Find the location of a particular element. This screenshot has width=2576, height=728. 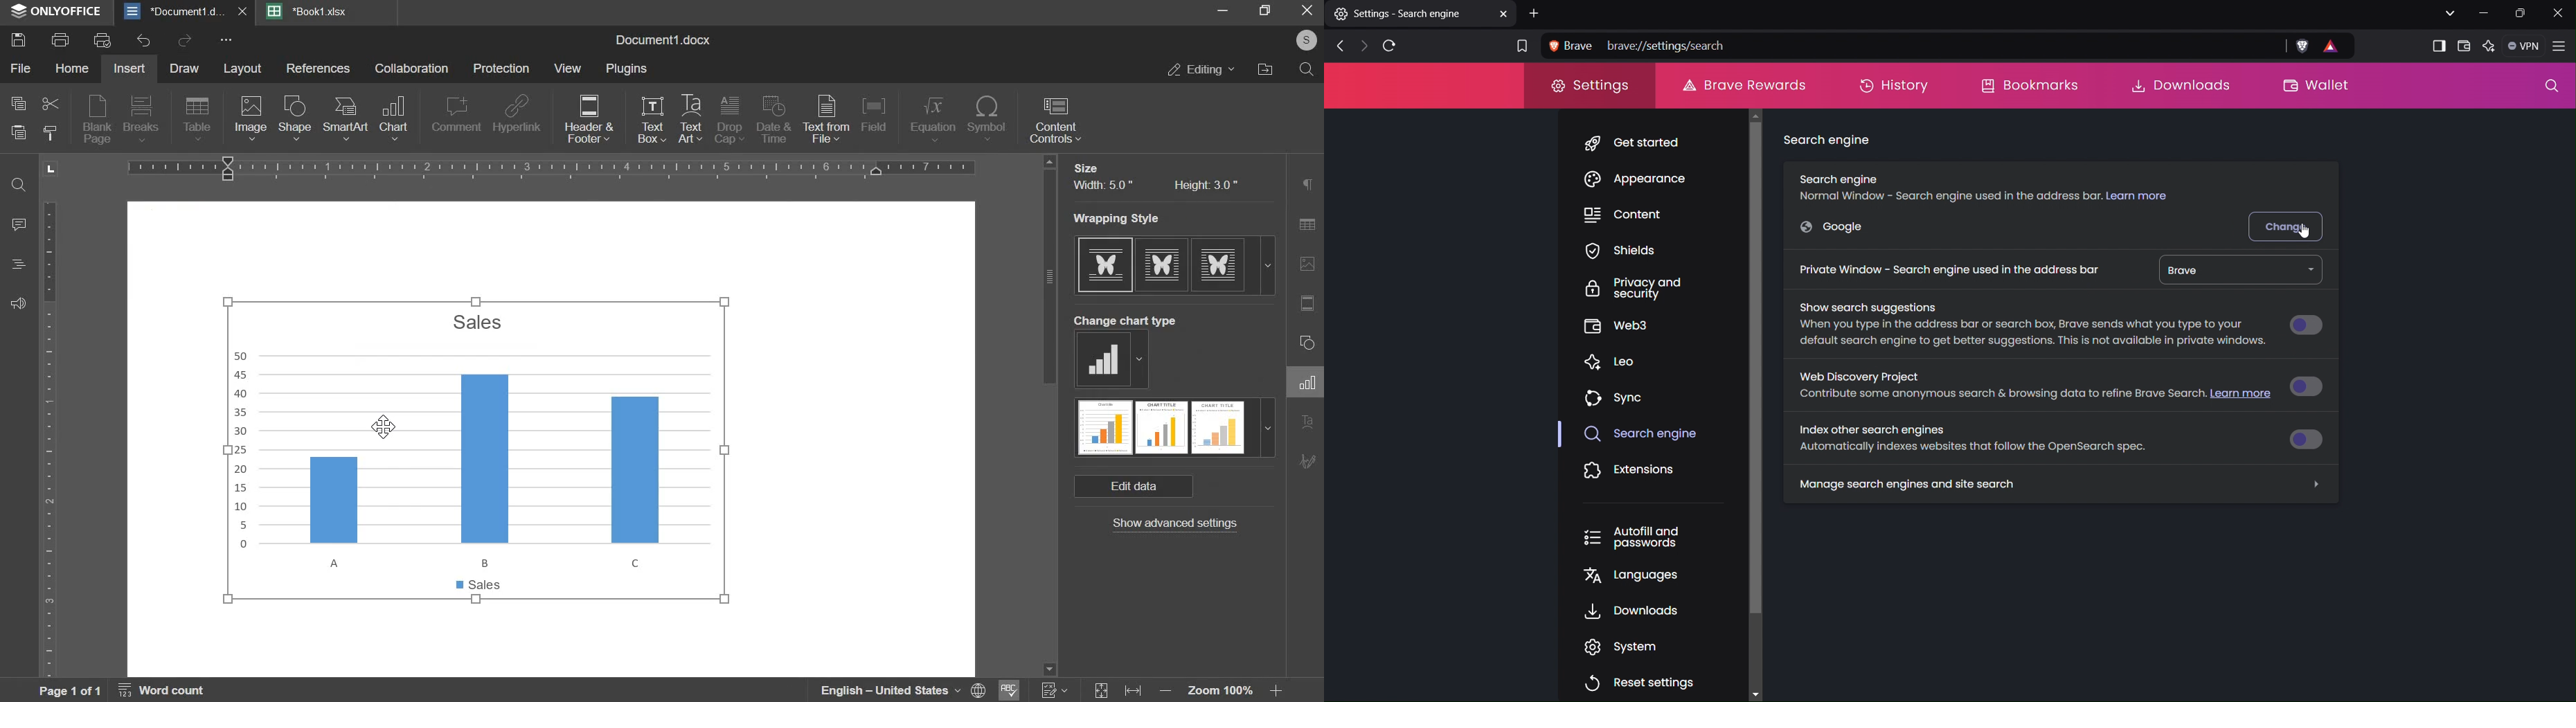

cut is located at coordinates (50, 102).